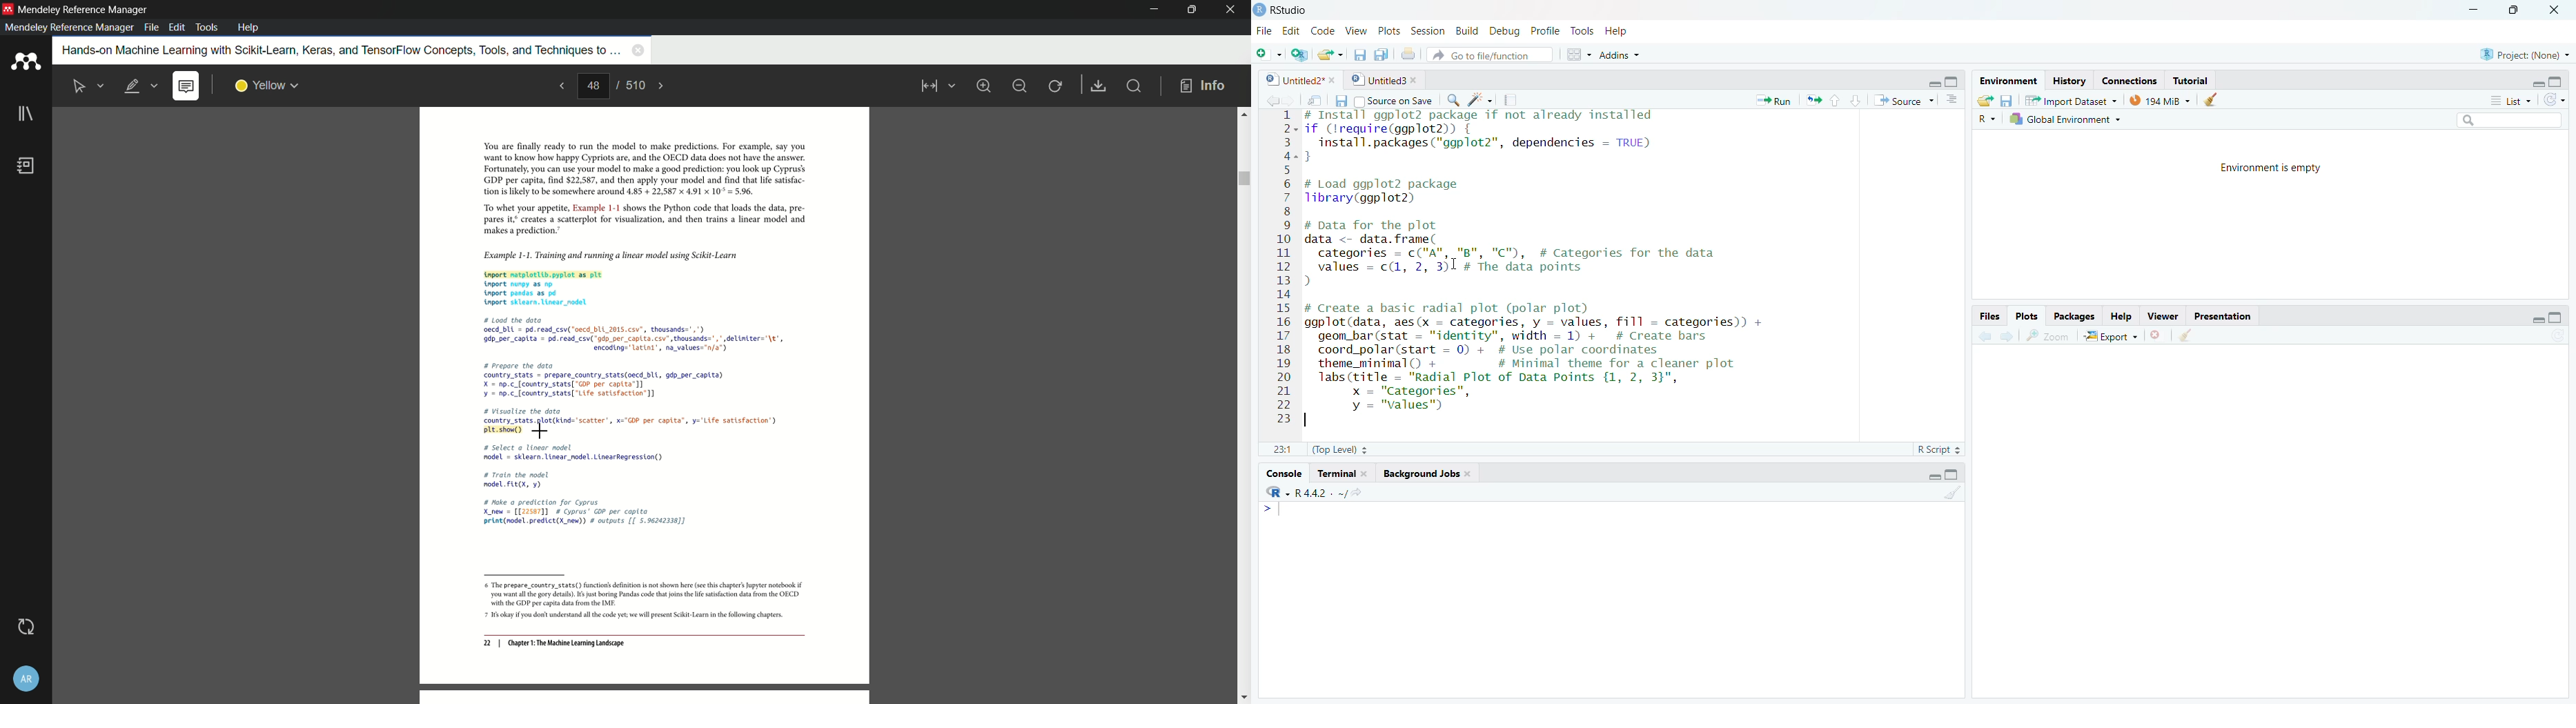  I want to click on History, so click(2070, 80).